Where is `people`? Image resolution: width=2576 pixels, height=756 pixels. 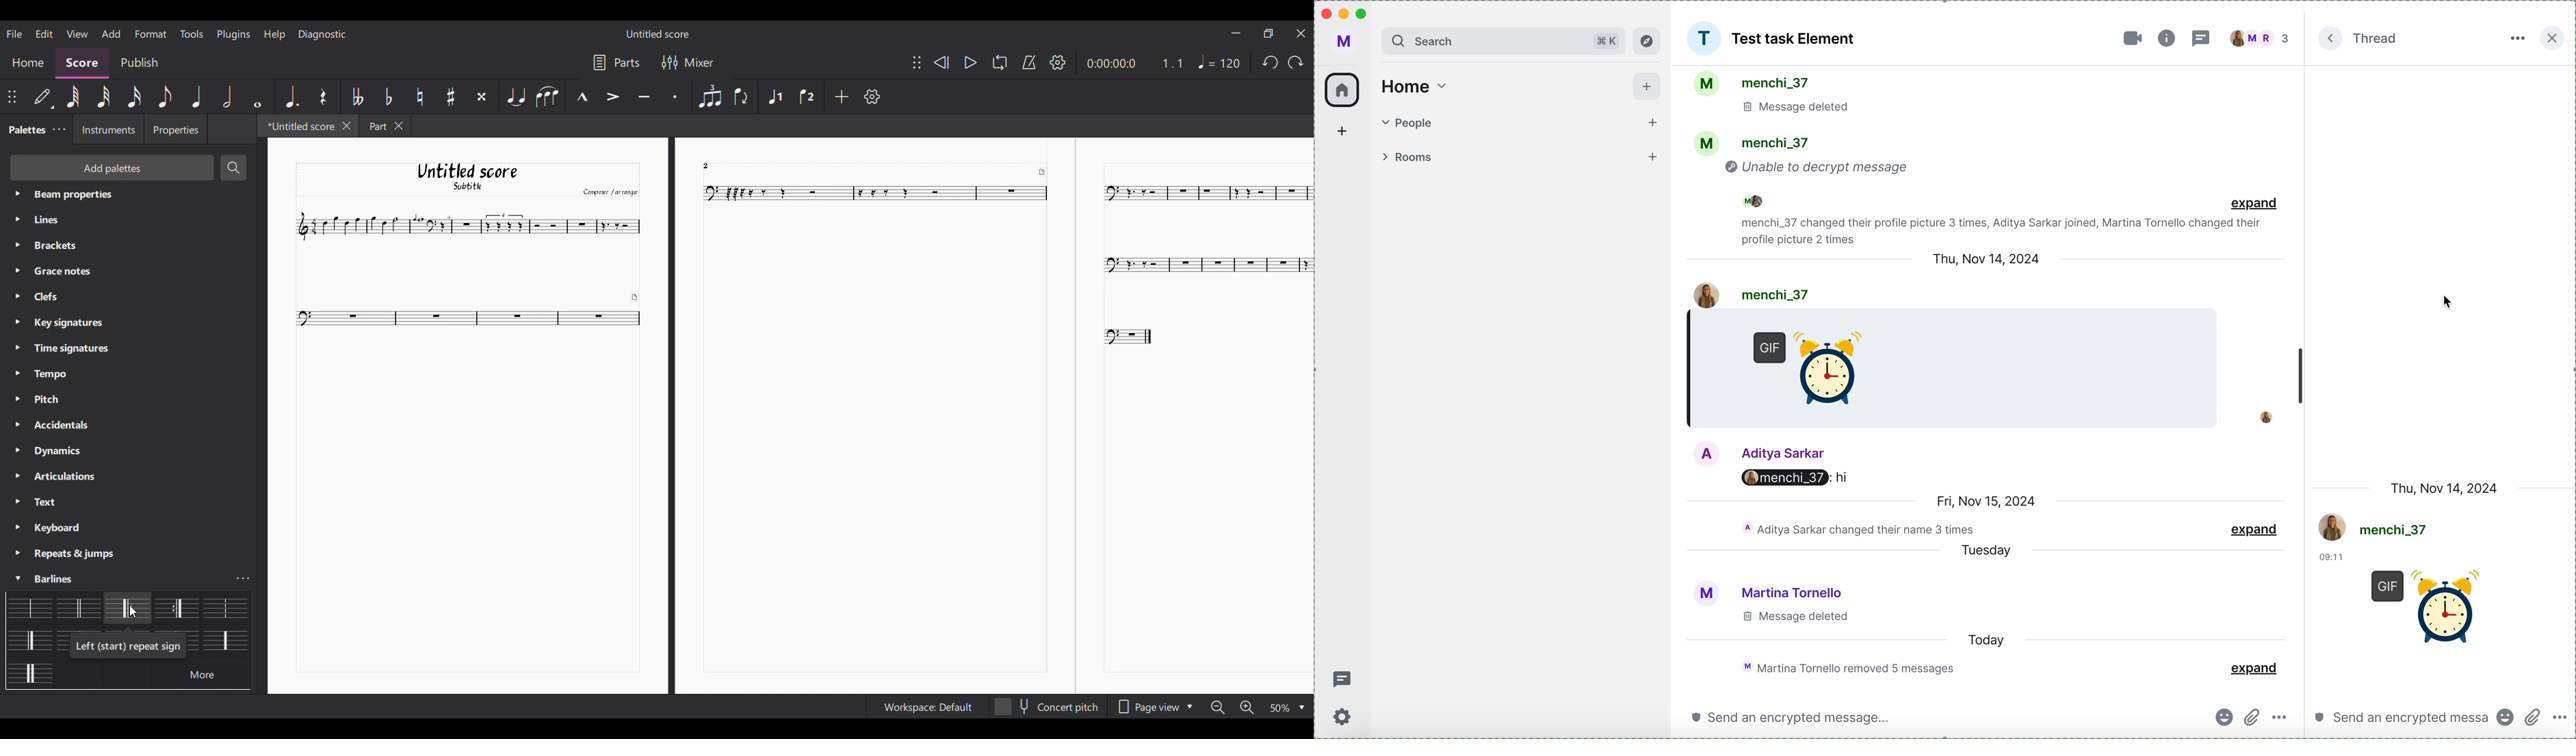 people is located at coordinates (1523, 120).